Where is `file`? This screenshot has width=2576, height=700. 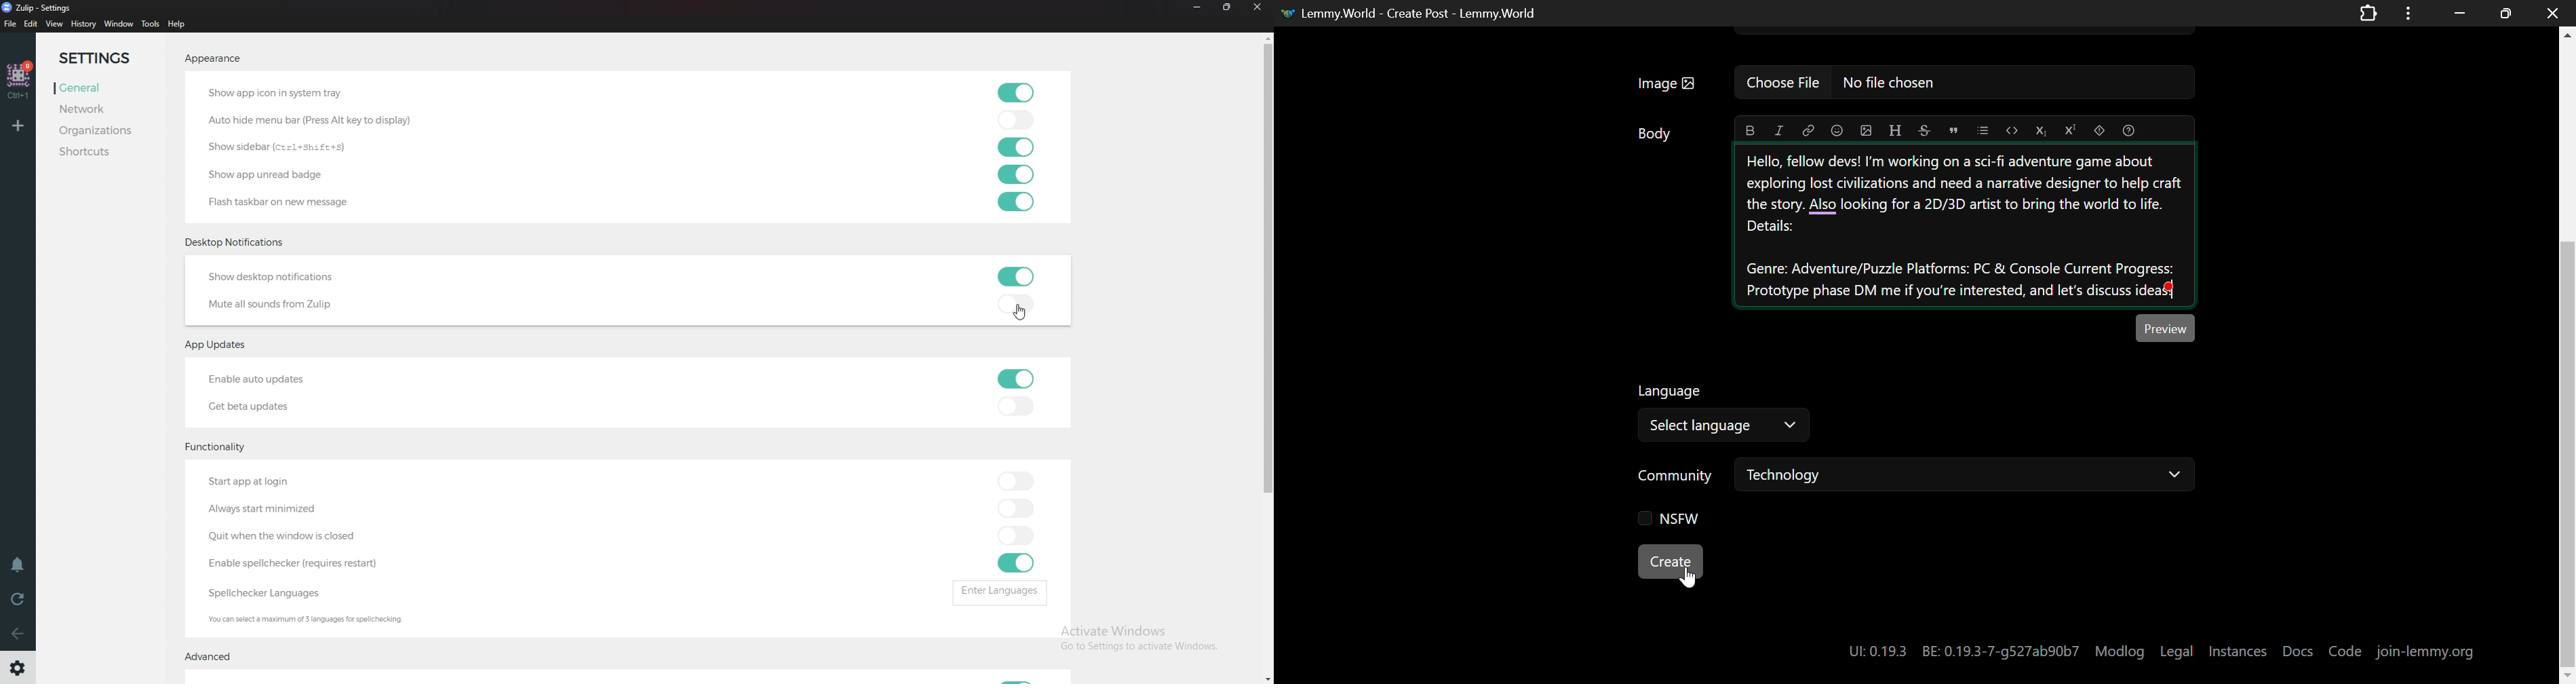 file is located at coordinates (9, 24).